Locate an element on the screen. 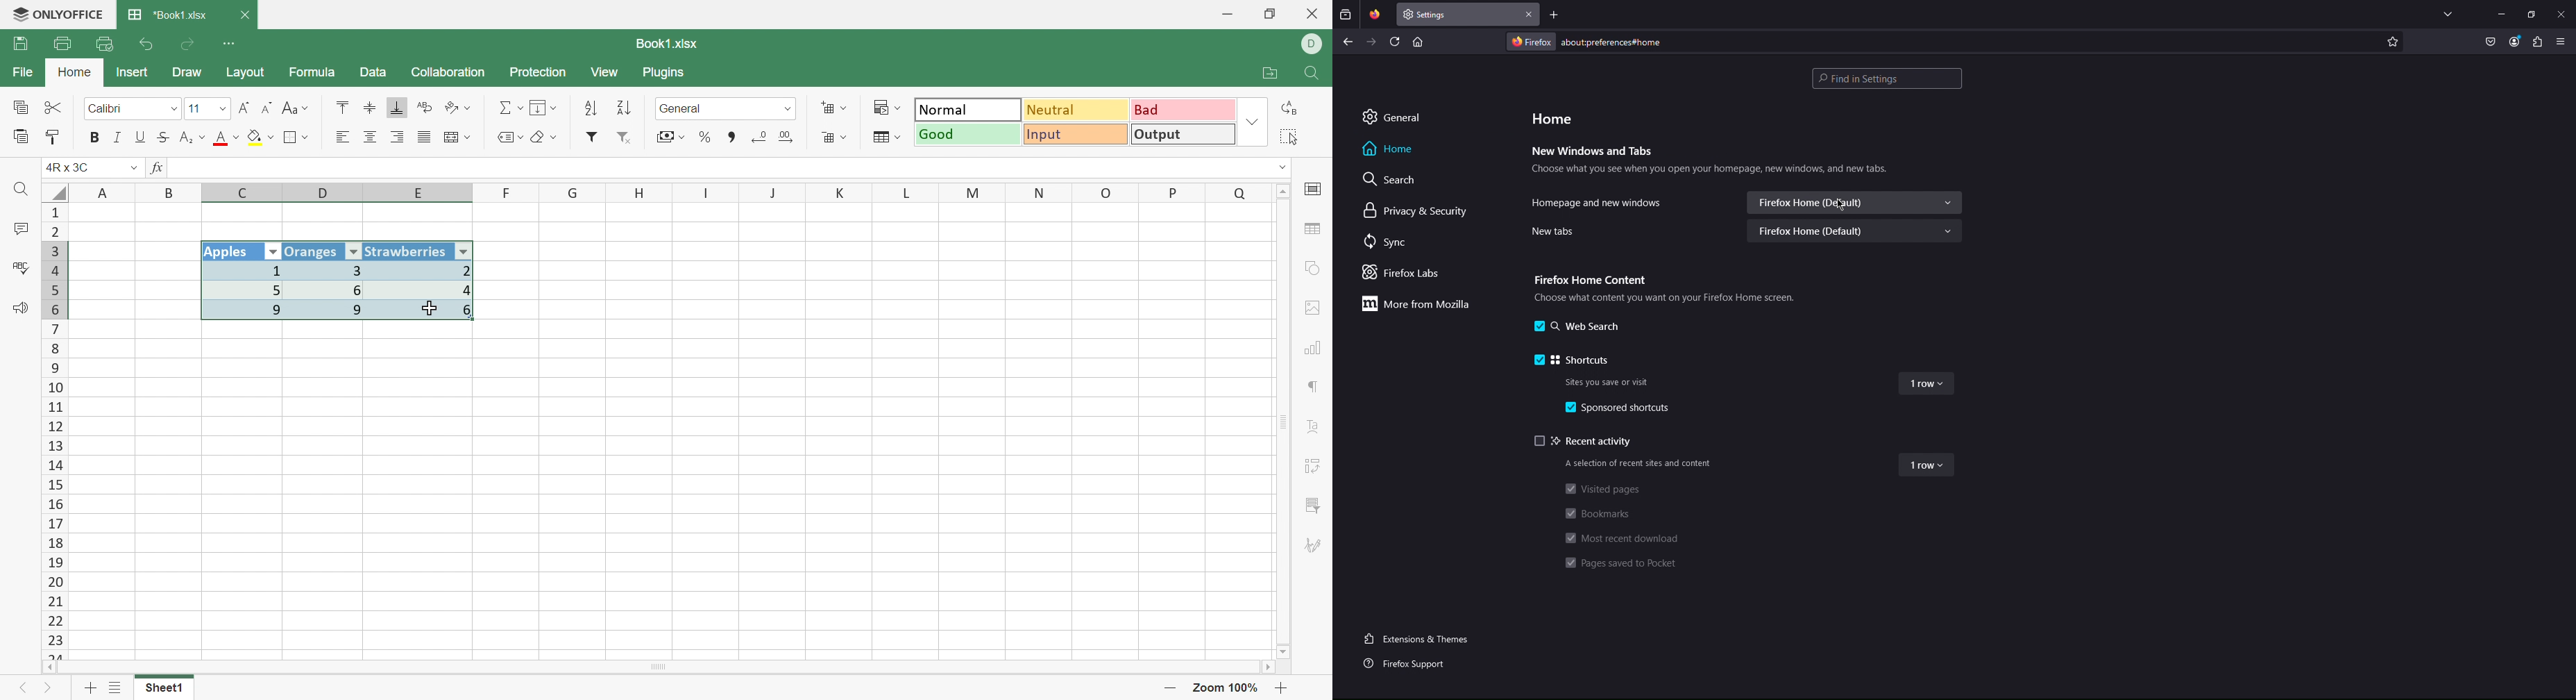 This screenshot has width=2576, height=700. Most recent download is located at coordinates (1622, 539).